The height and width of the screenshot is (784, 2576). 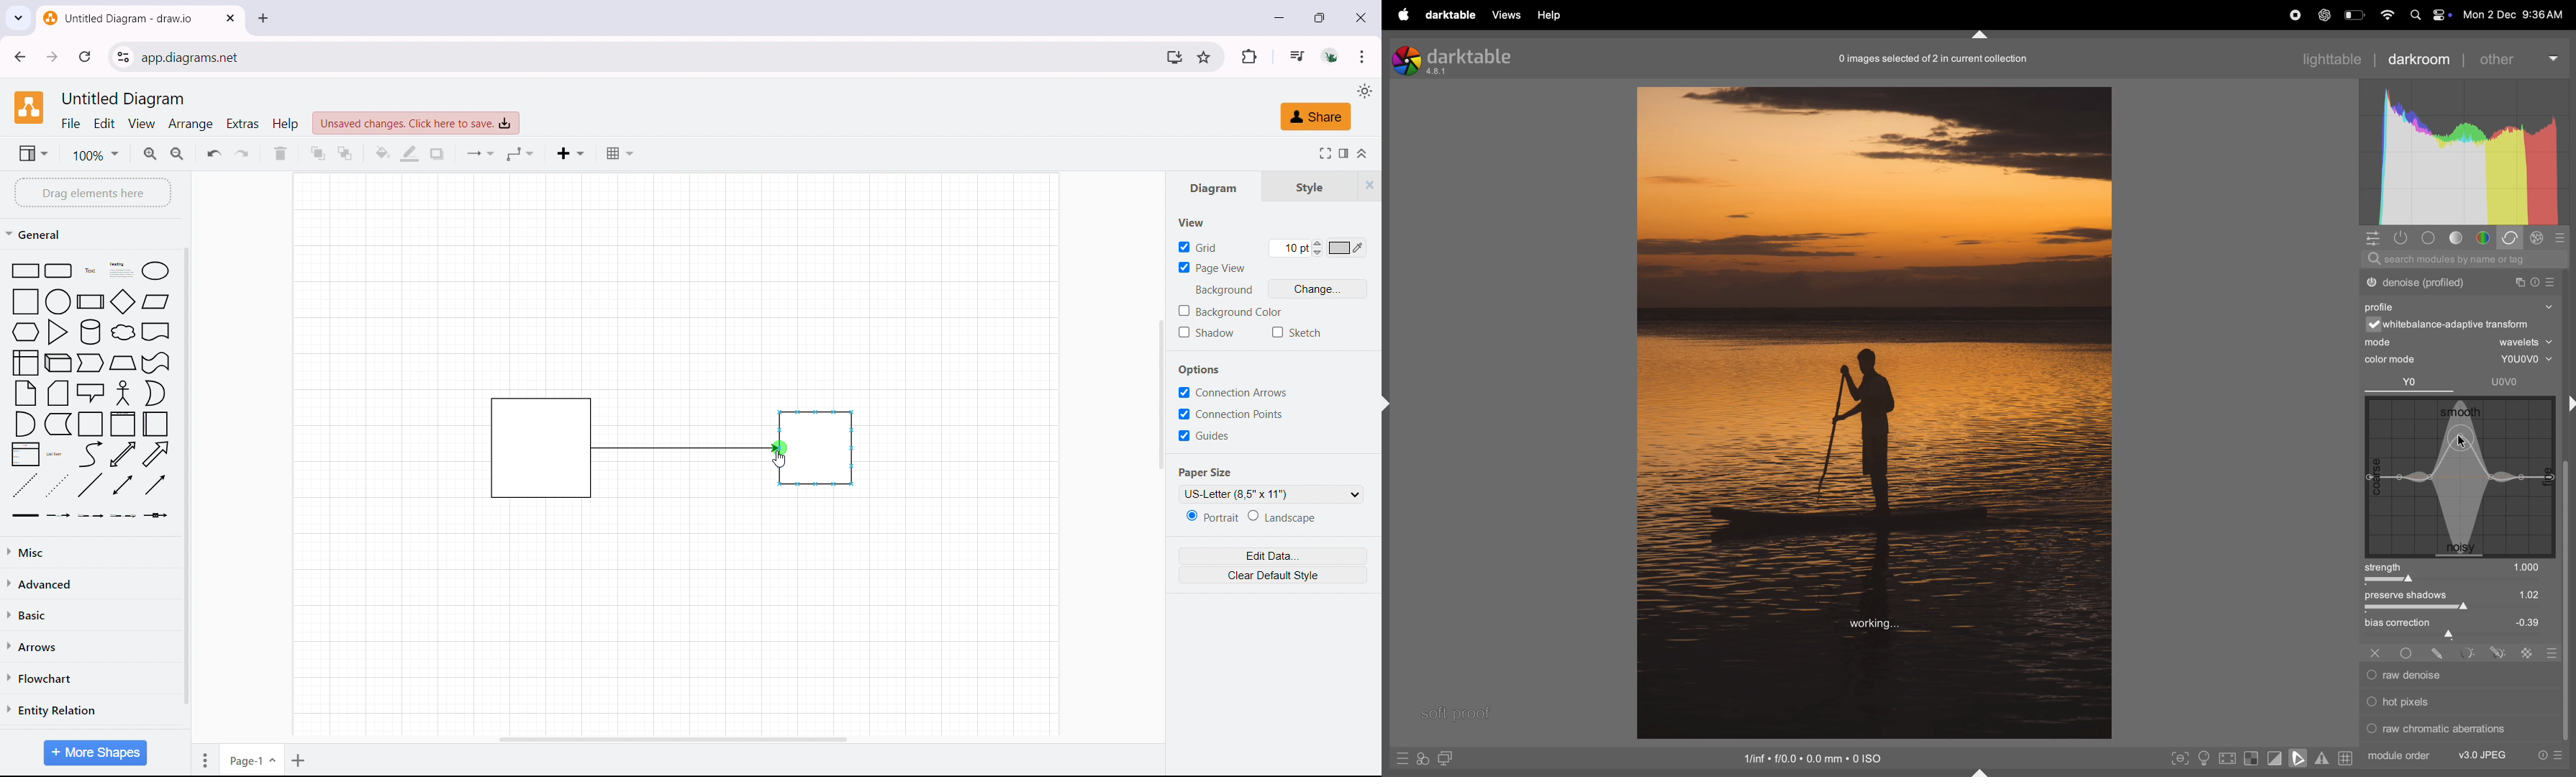 I want to click on extensions, so click(x=1249, y=56).